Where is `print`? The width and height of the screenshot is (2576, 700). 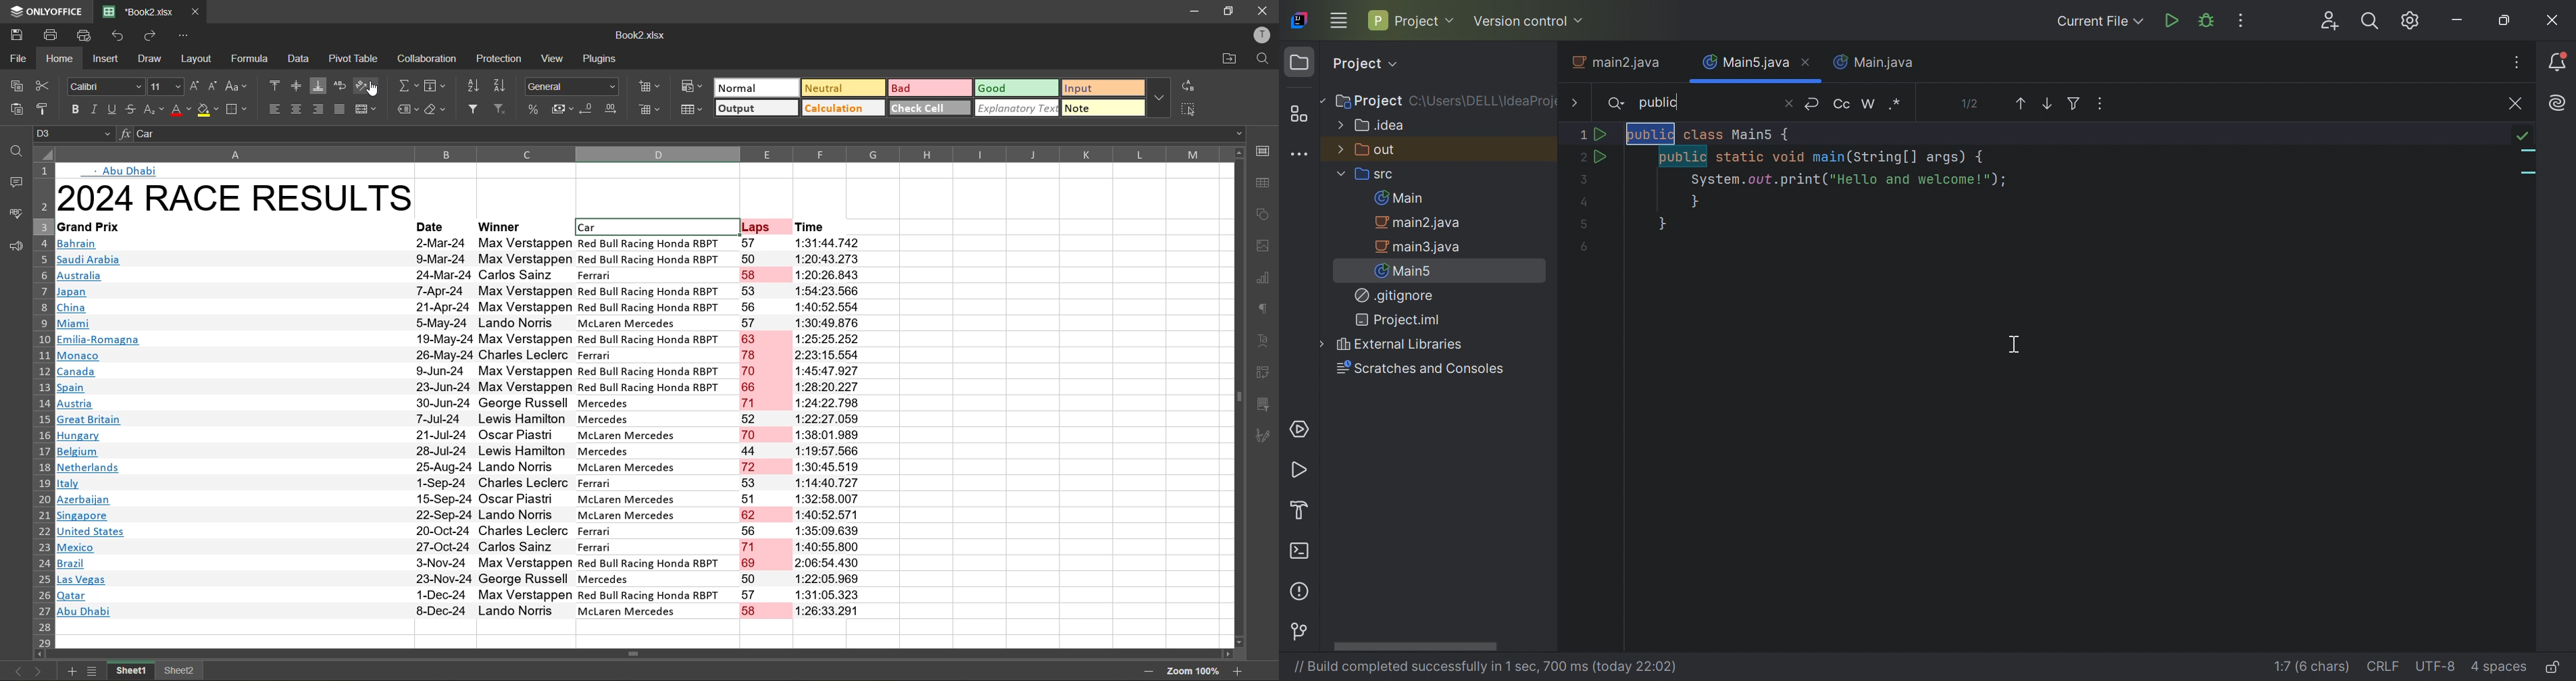
print is located at coordinates (51, 37).